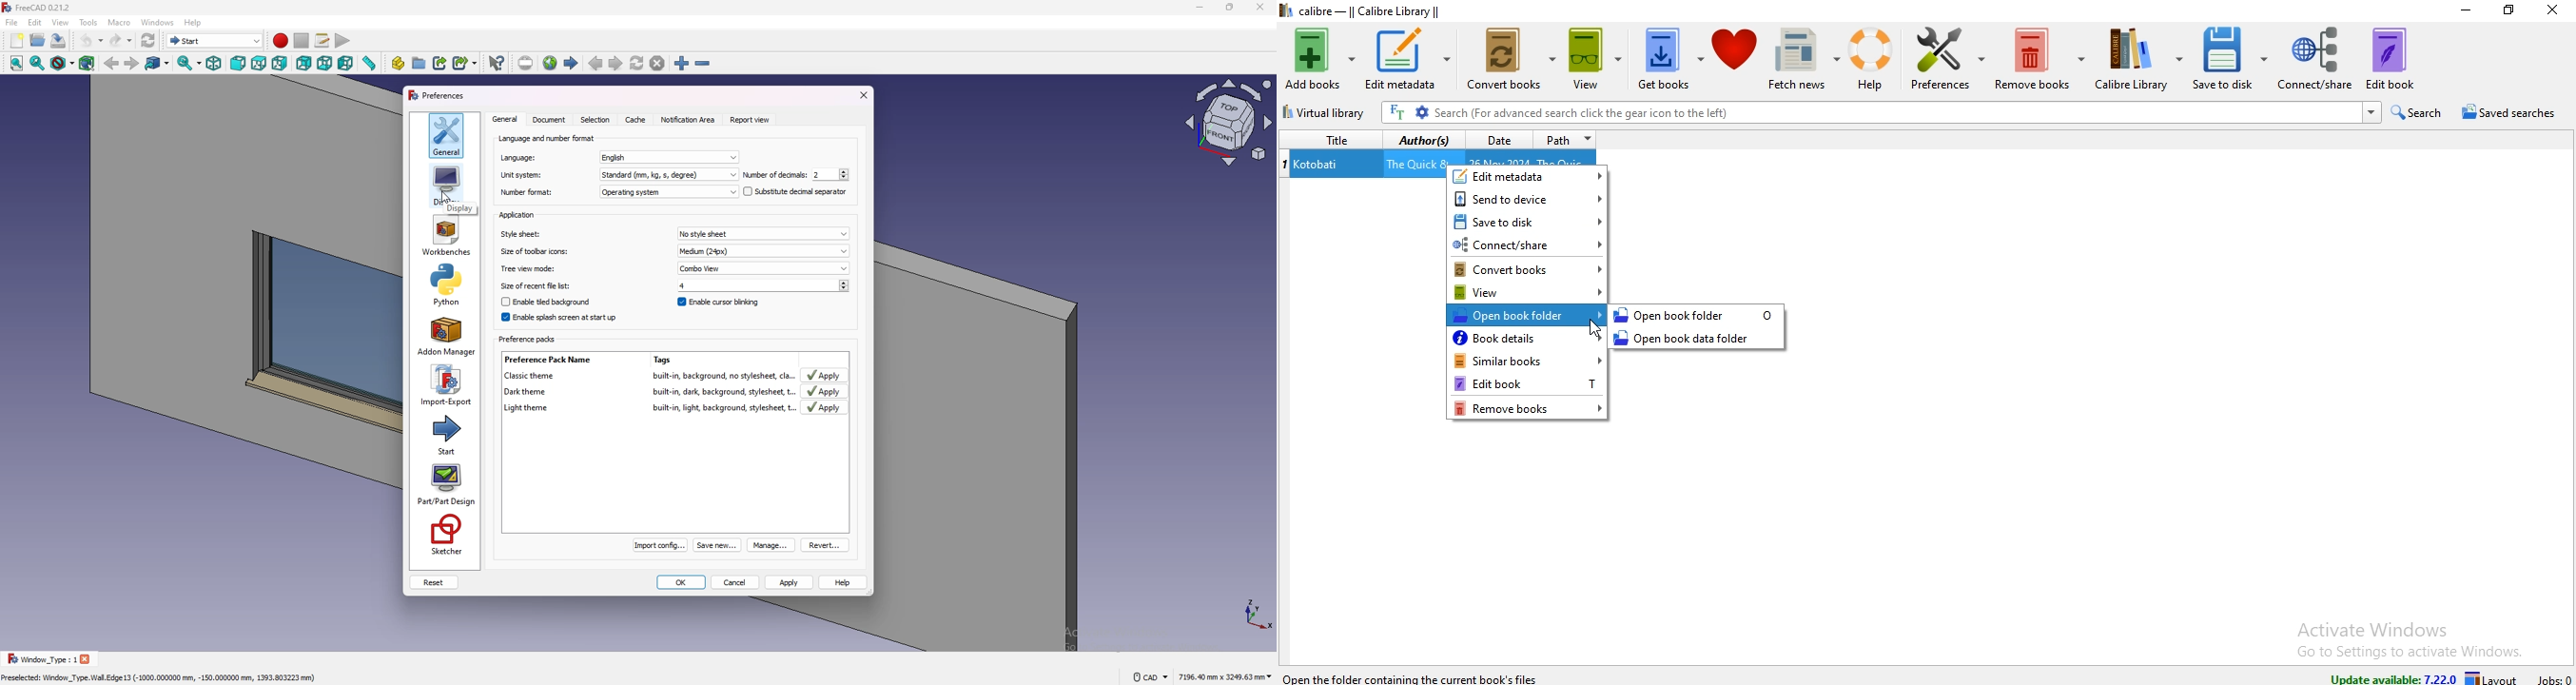 The image size is (2576, 700). What do you see at coordinates (1528, 245) in the screenshot?
I see `connect/share` at bounding box center [1528, 245].